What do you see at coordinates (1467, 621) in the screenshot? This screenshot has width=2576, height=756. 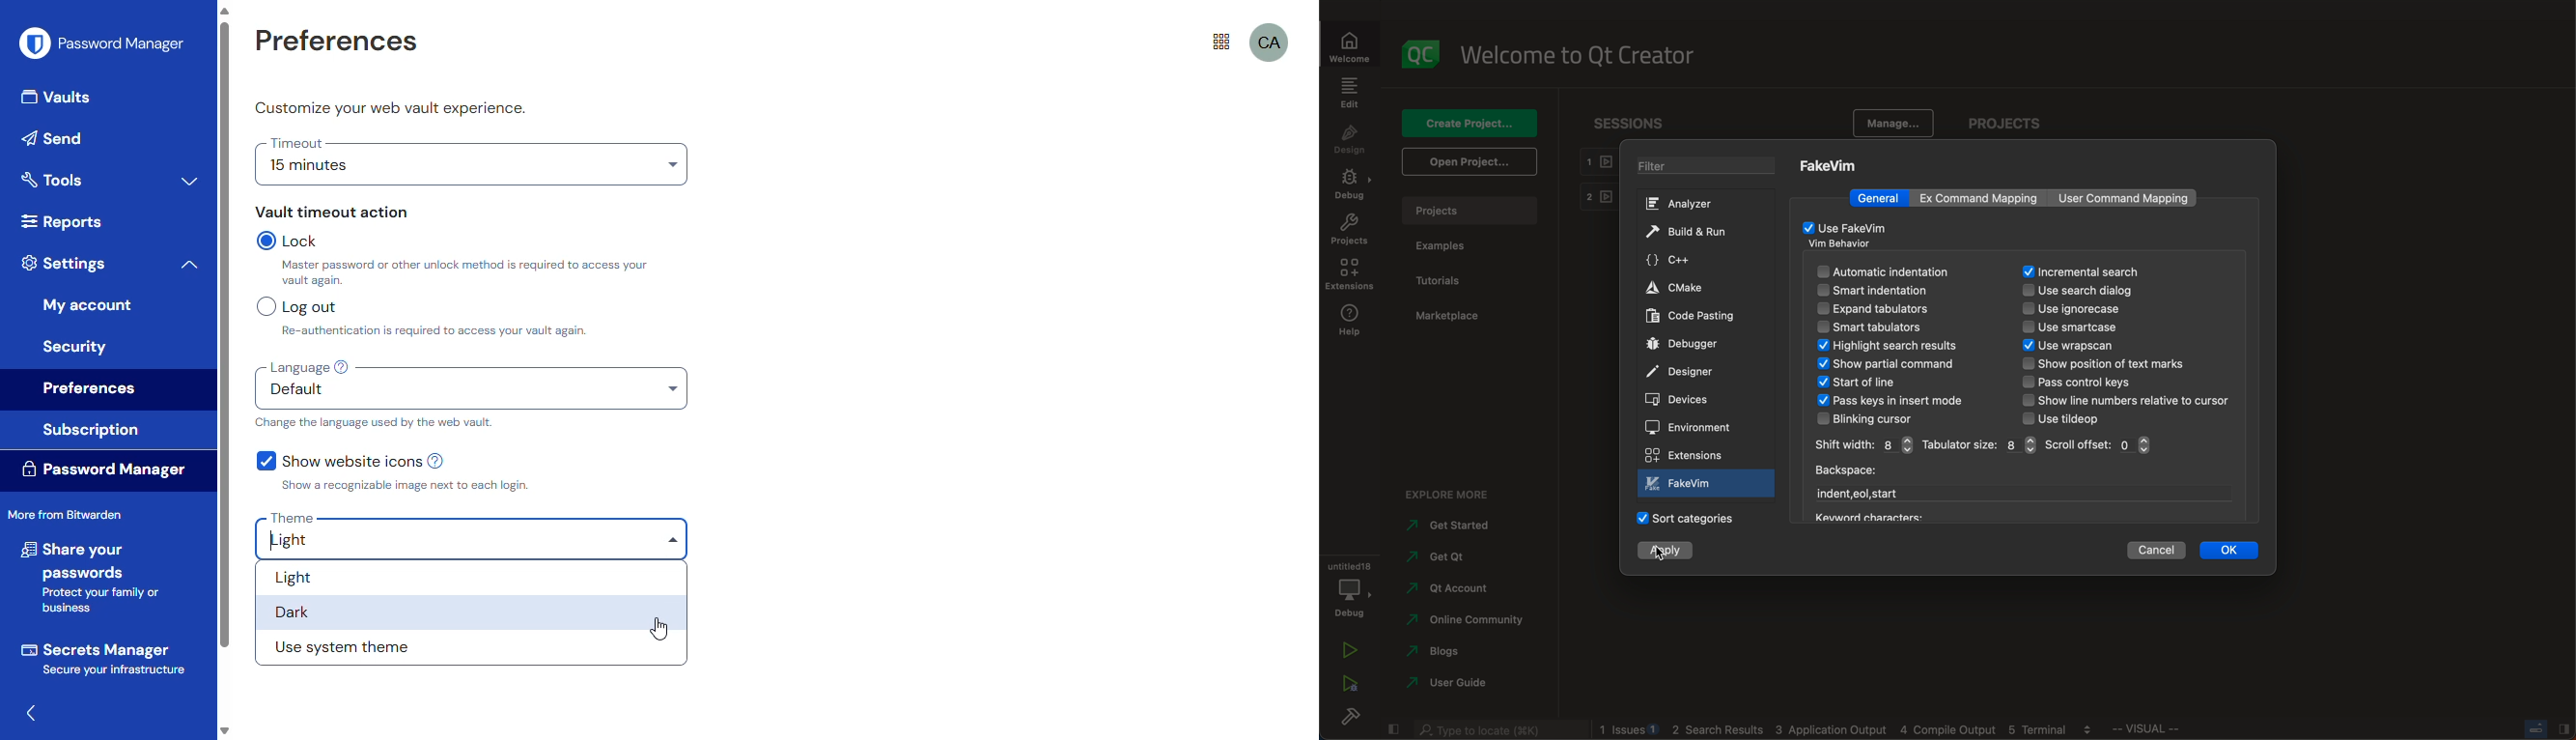 I see `community` at bounding box center [1467, 621].